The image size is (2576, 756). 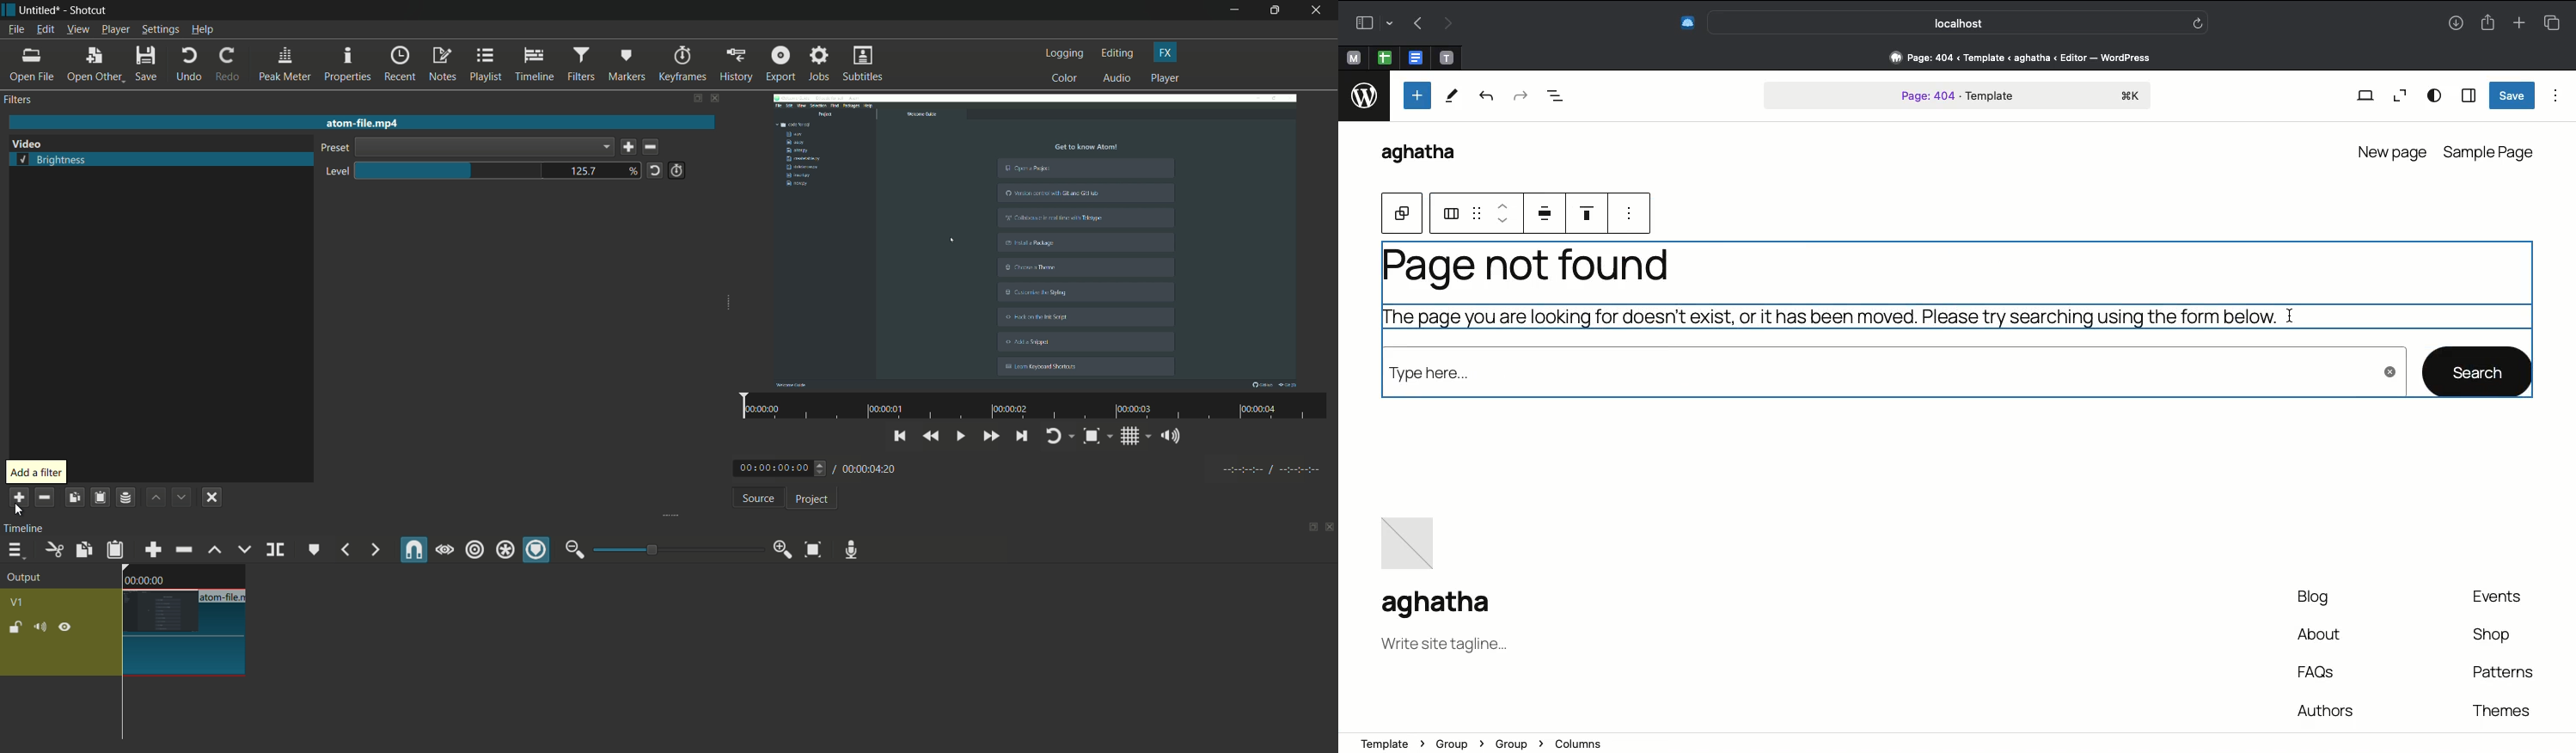 I want to click on maximize, so click(x=1277, y=10).